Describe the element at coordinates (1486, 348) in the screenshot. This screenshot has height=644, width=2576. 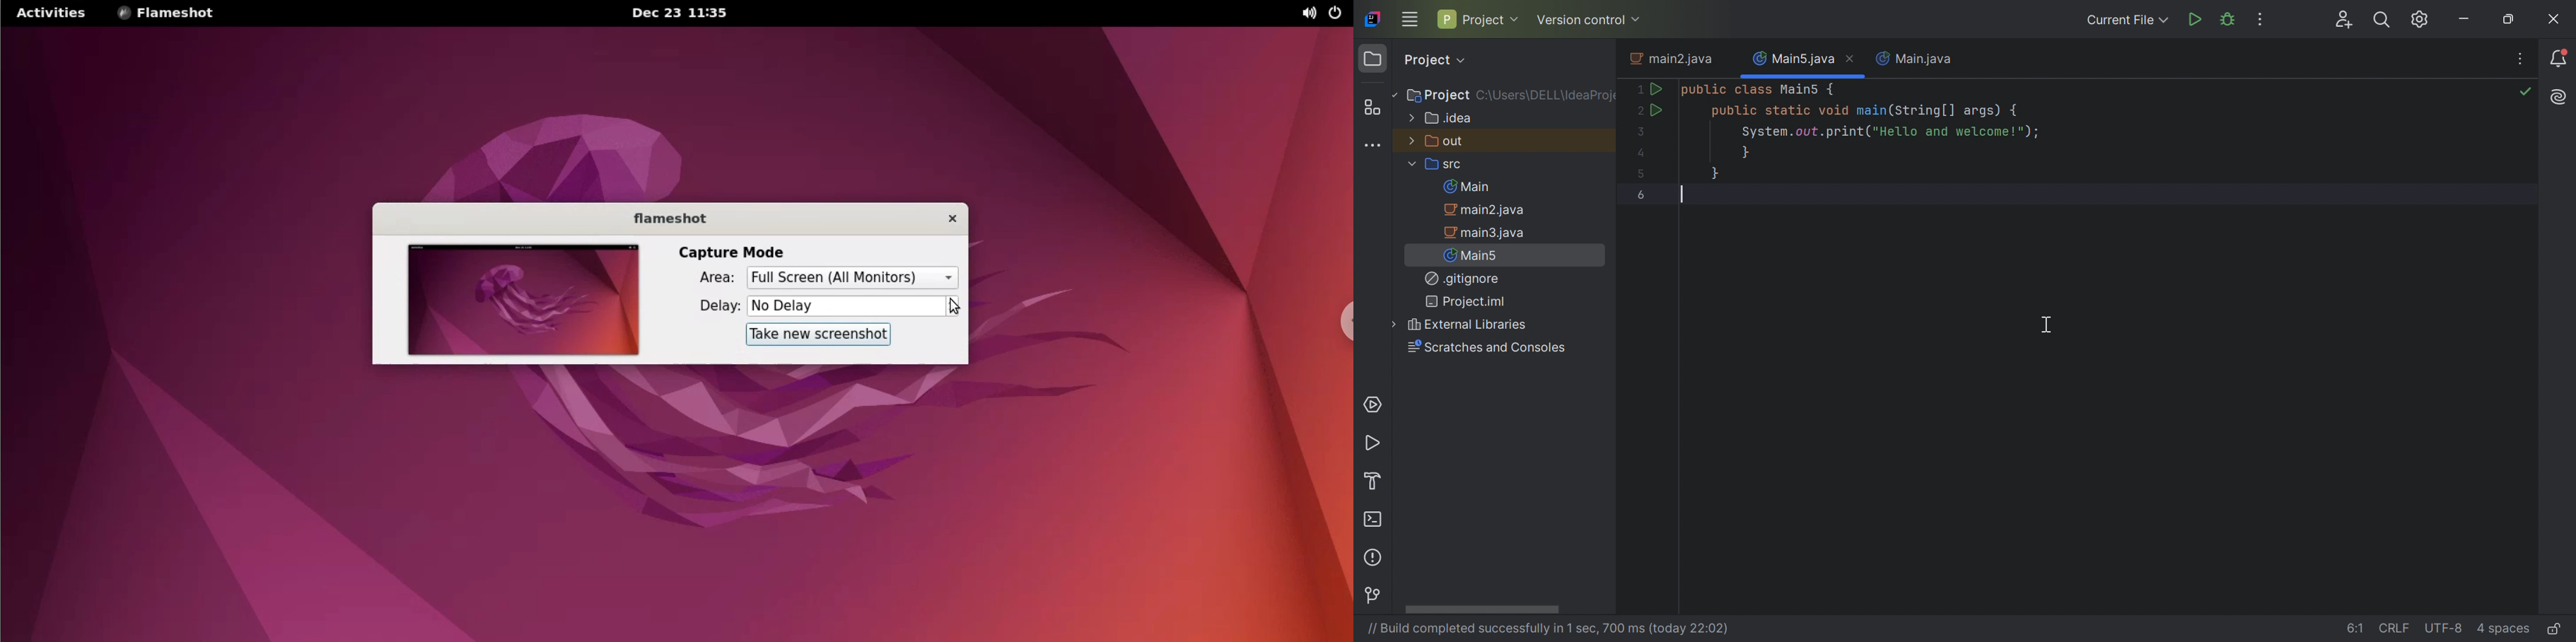
I see `Scratches and Consoles` at that location.